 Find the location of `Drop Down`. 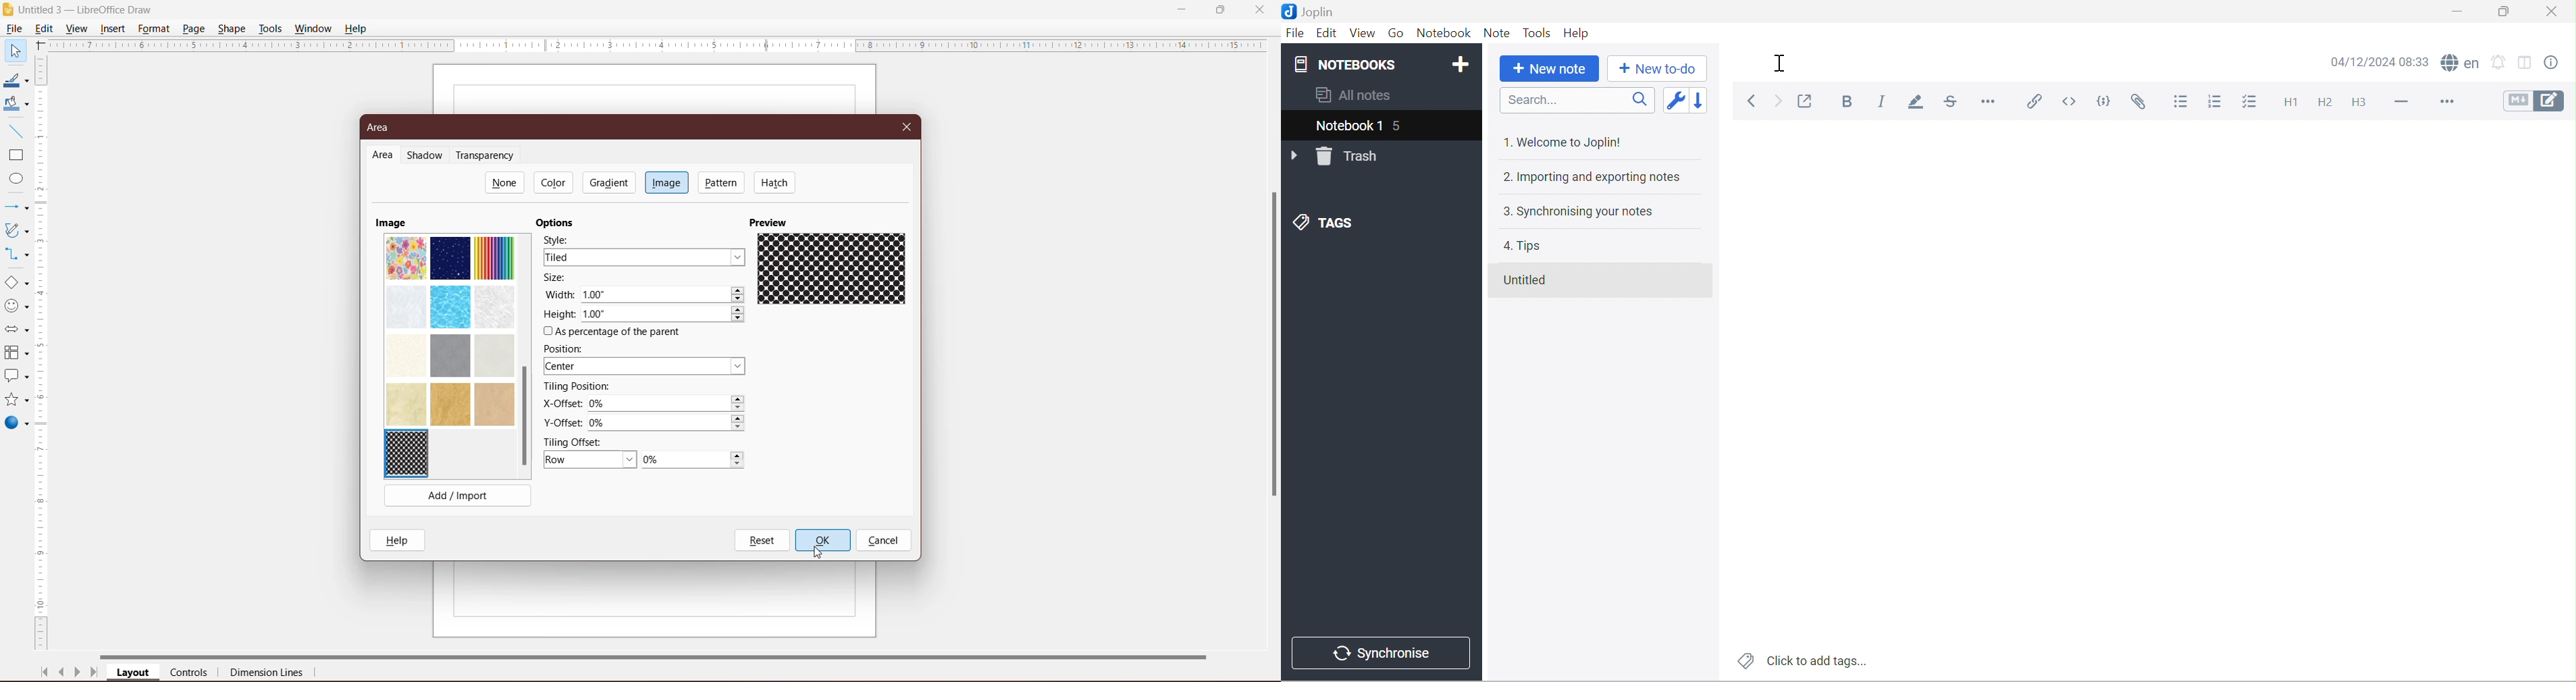

Drop Down is located at coordinates (1292, 157).